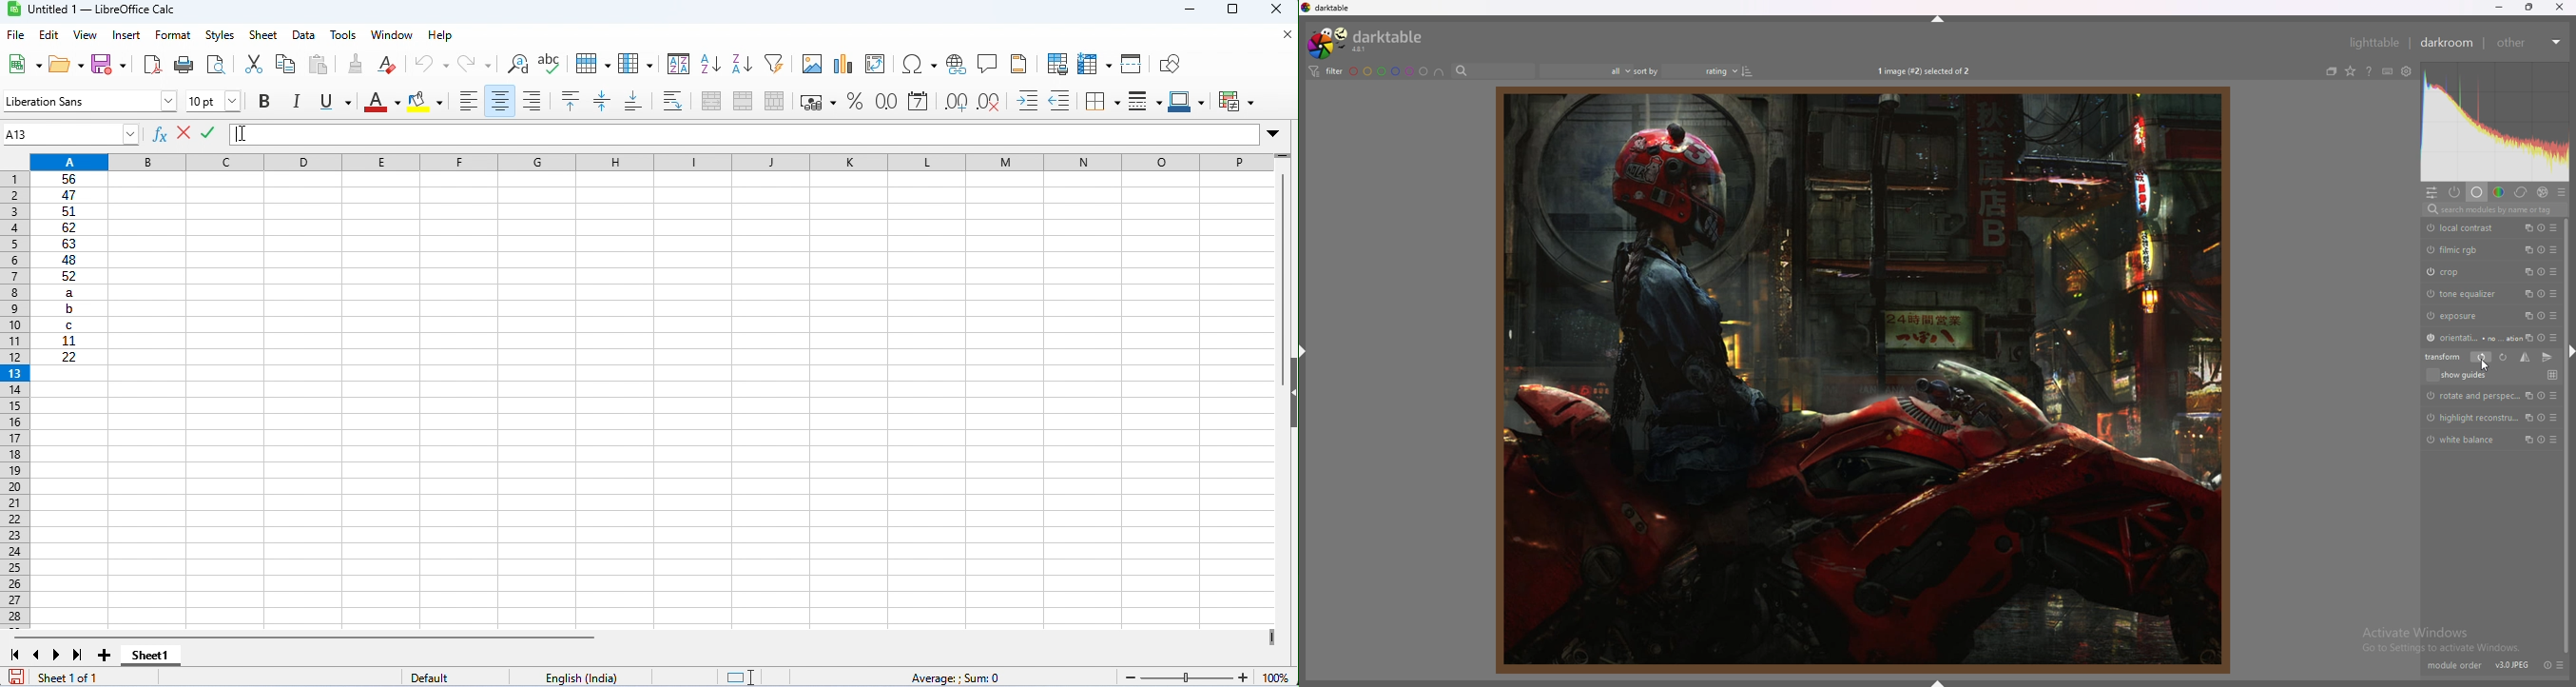  What do you see at coordinates (39, 655) in the screenshot?
I see `previous sheet` at bounding box center [39, 655].